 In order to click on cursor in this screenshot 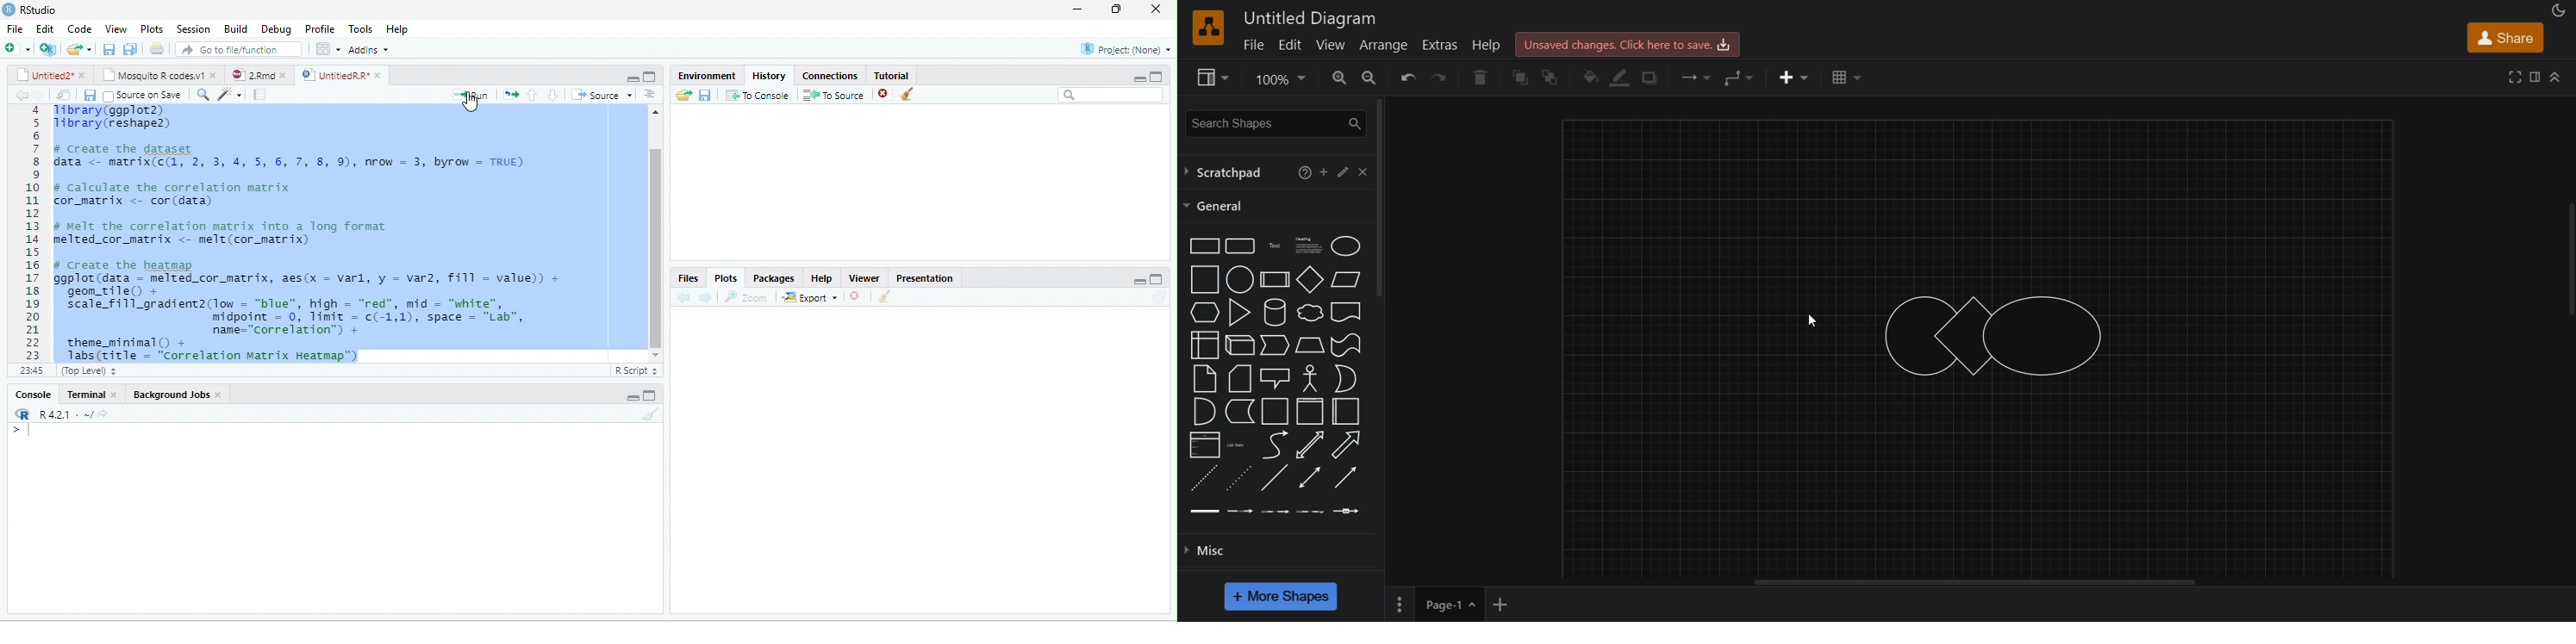, I will do `click(475, 103)`.